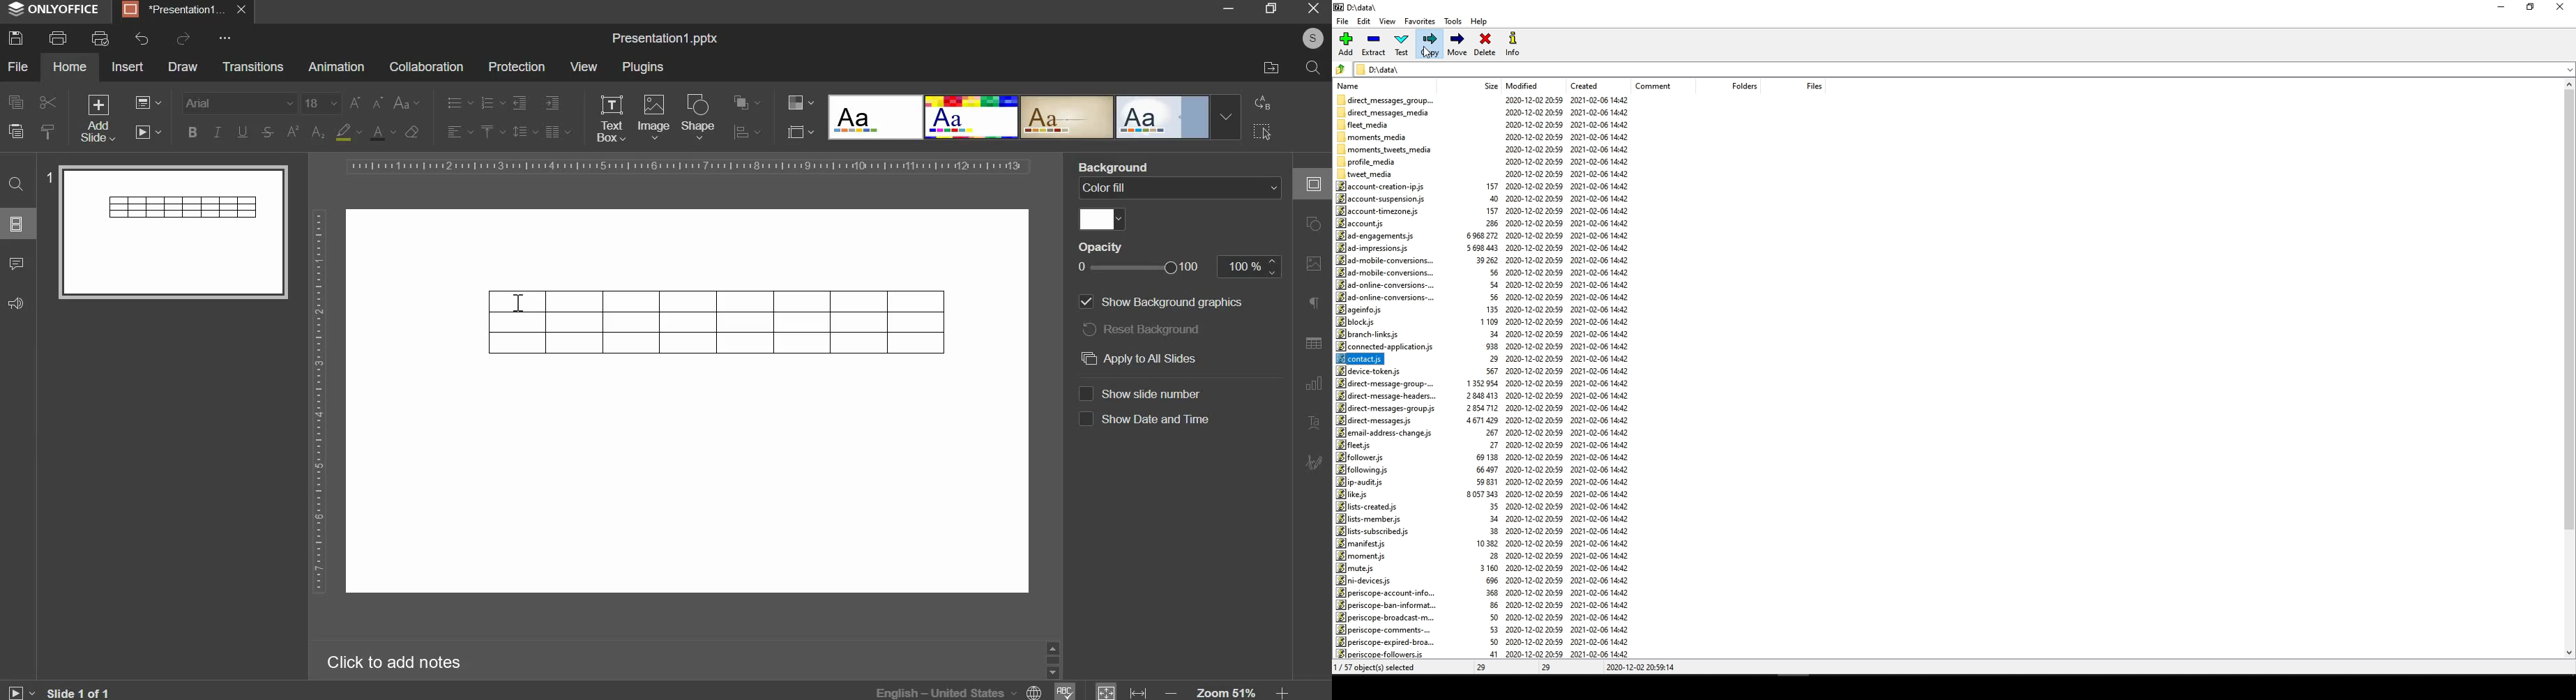  Describe the element at coordinates (1602, 378) in the screenshot. I see `created date and time` at that location.